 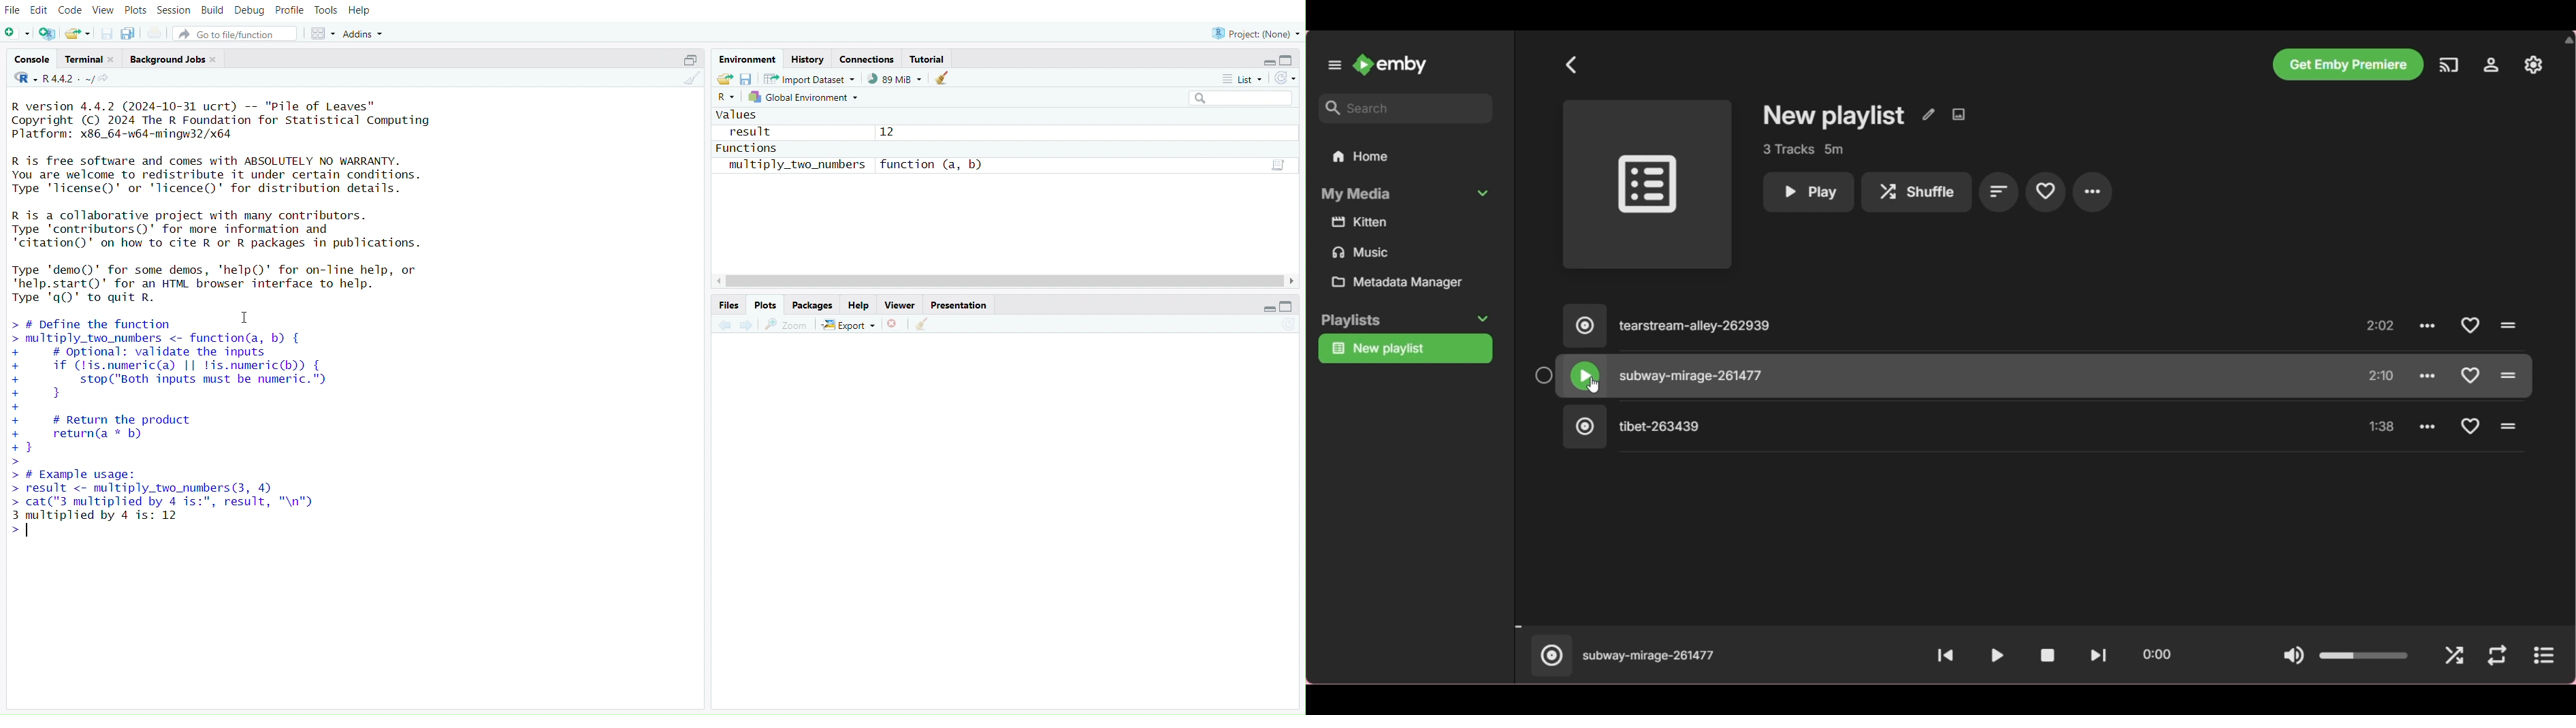 What do you see at coordinates (1572, 65) in the screenshot?
I see `Back` at bounding box center [1572, 65].